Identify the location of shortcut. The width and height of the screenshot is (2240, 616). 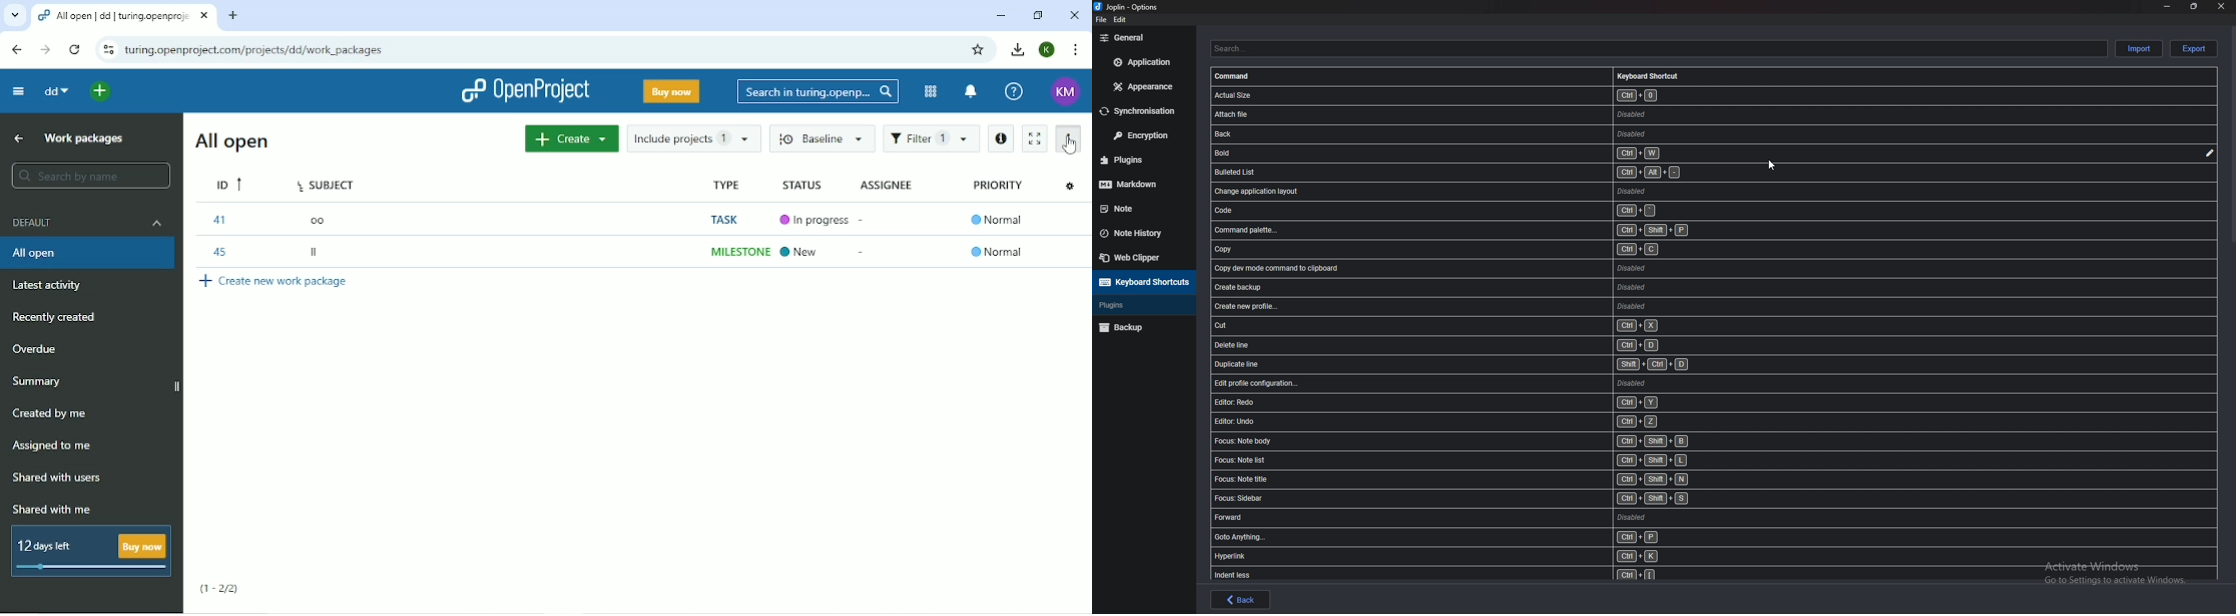
(1483, 517).